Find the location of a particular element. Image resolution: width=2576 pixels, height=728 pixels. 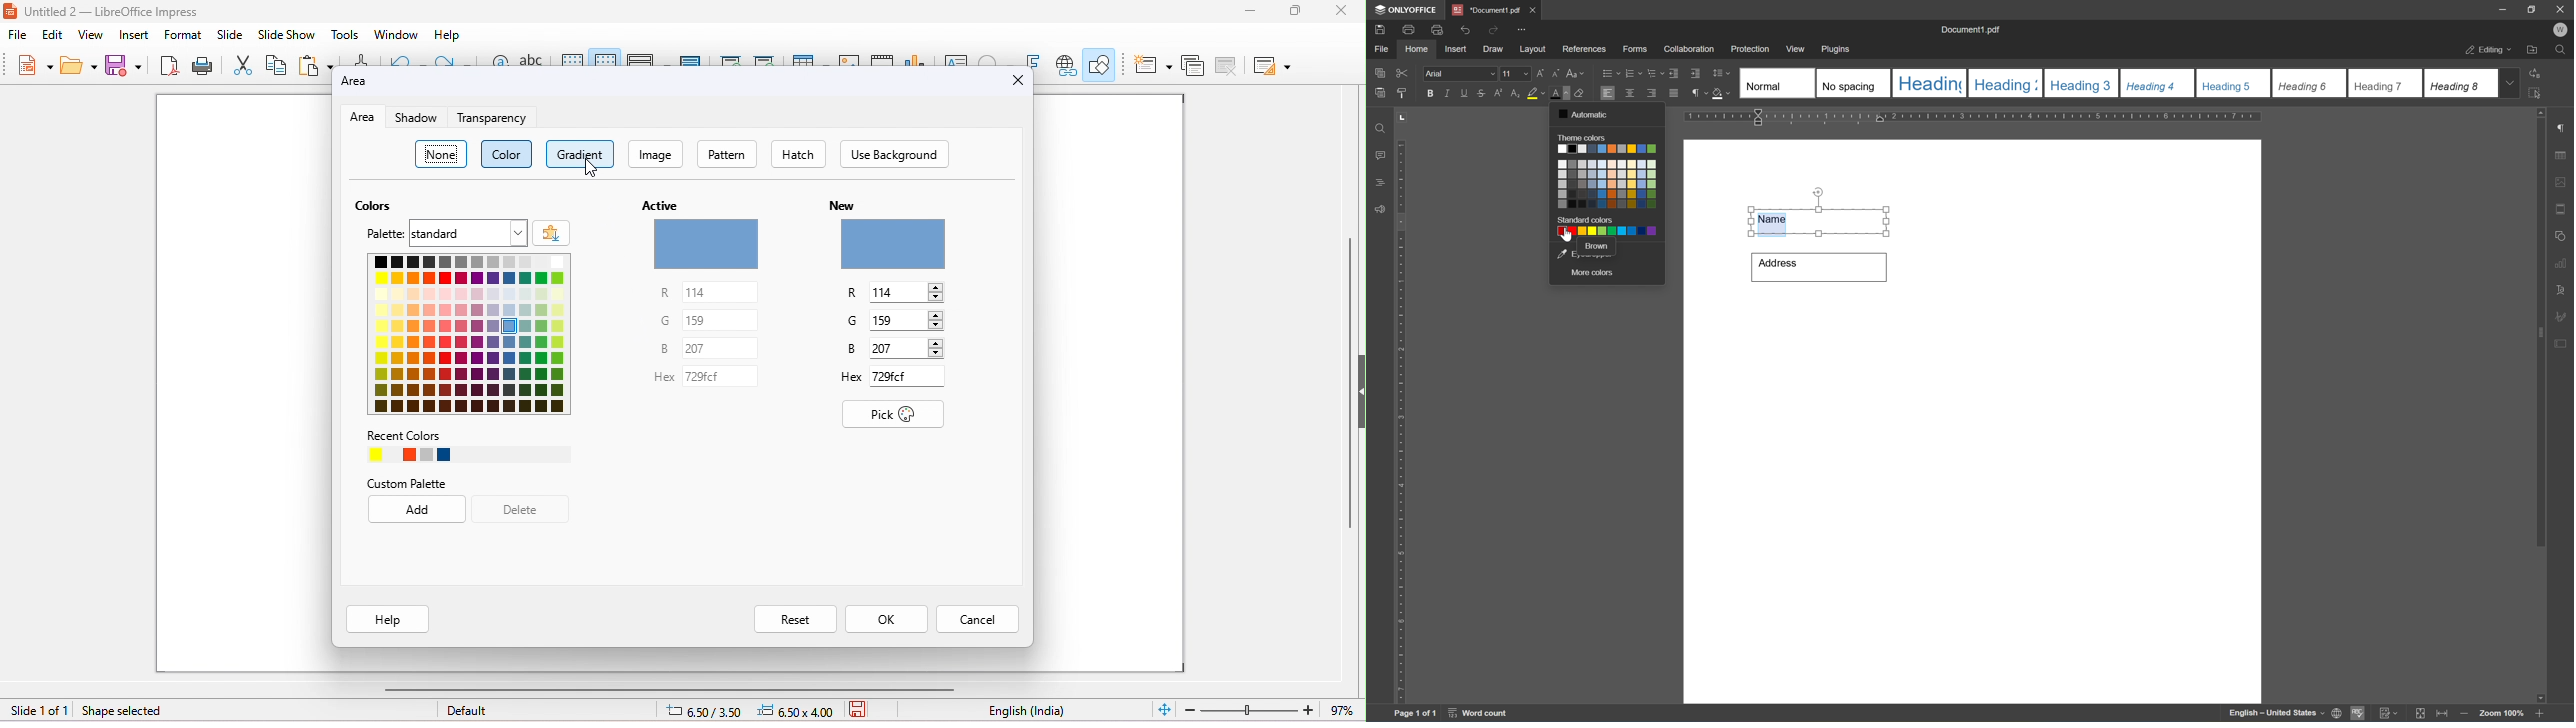

select all is located at coordinates (2541, 96).